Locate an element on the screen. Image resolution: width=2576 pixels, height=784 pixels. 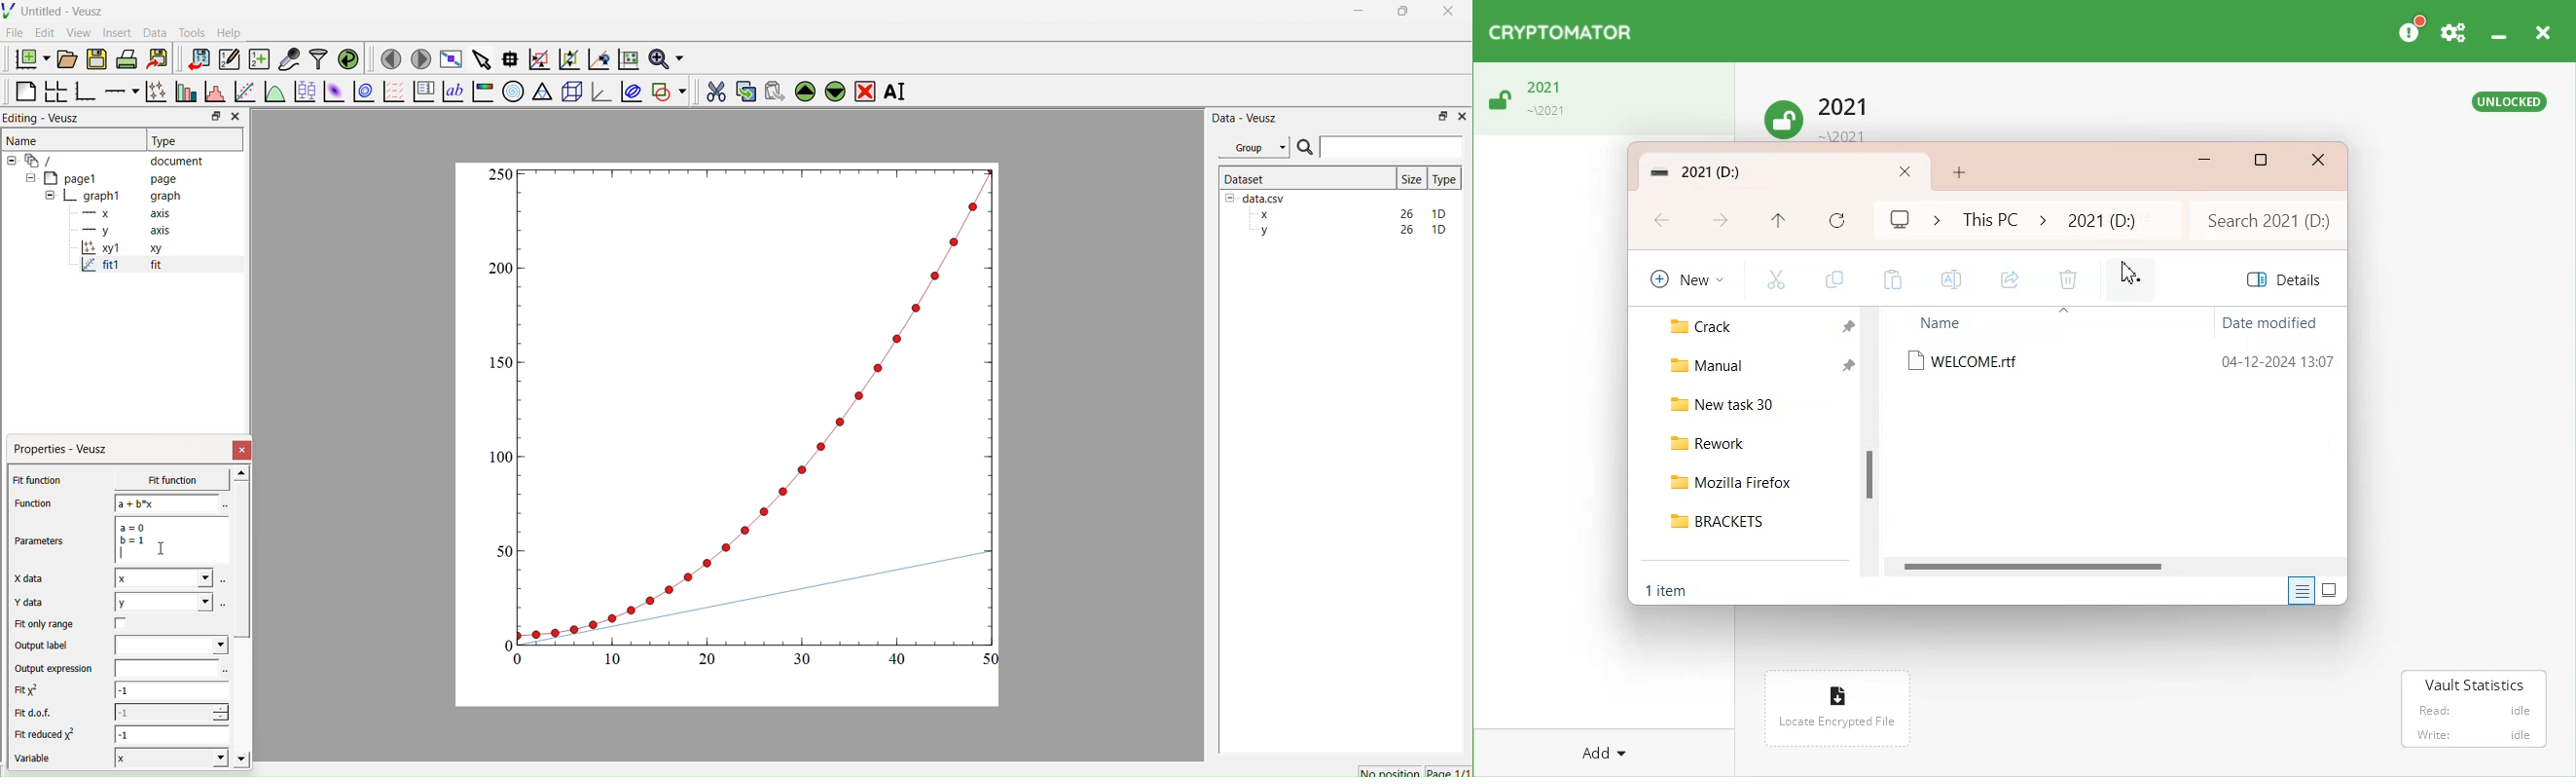
Rename is located at coordinates (899, 91).